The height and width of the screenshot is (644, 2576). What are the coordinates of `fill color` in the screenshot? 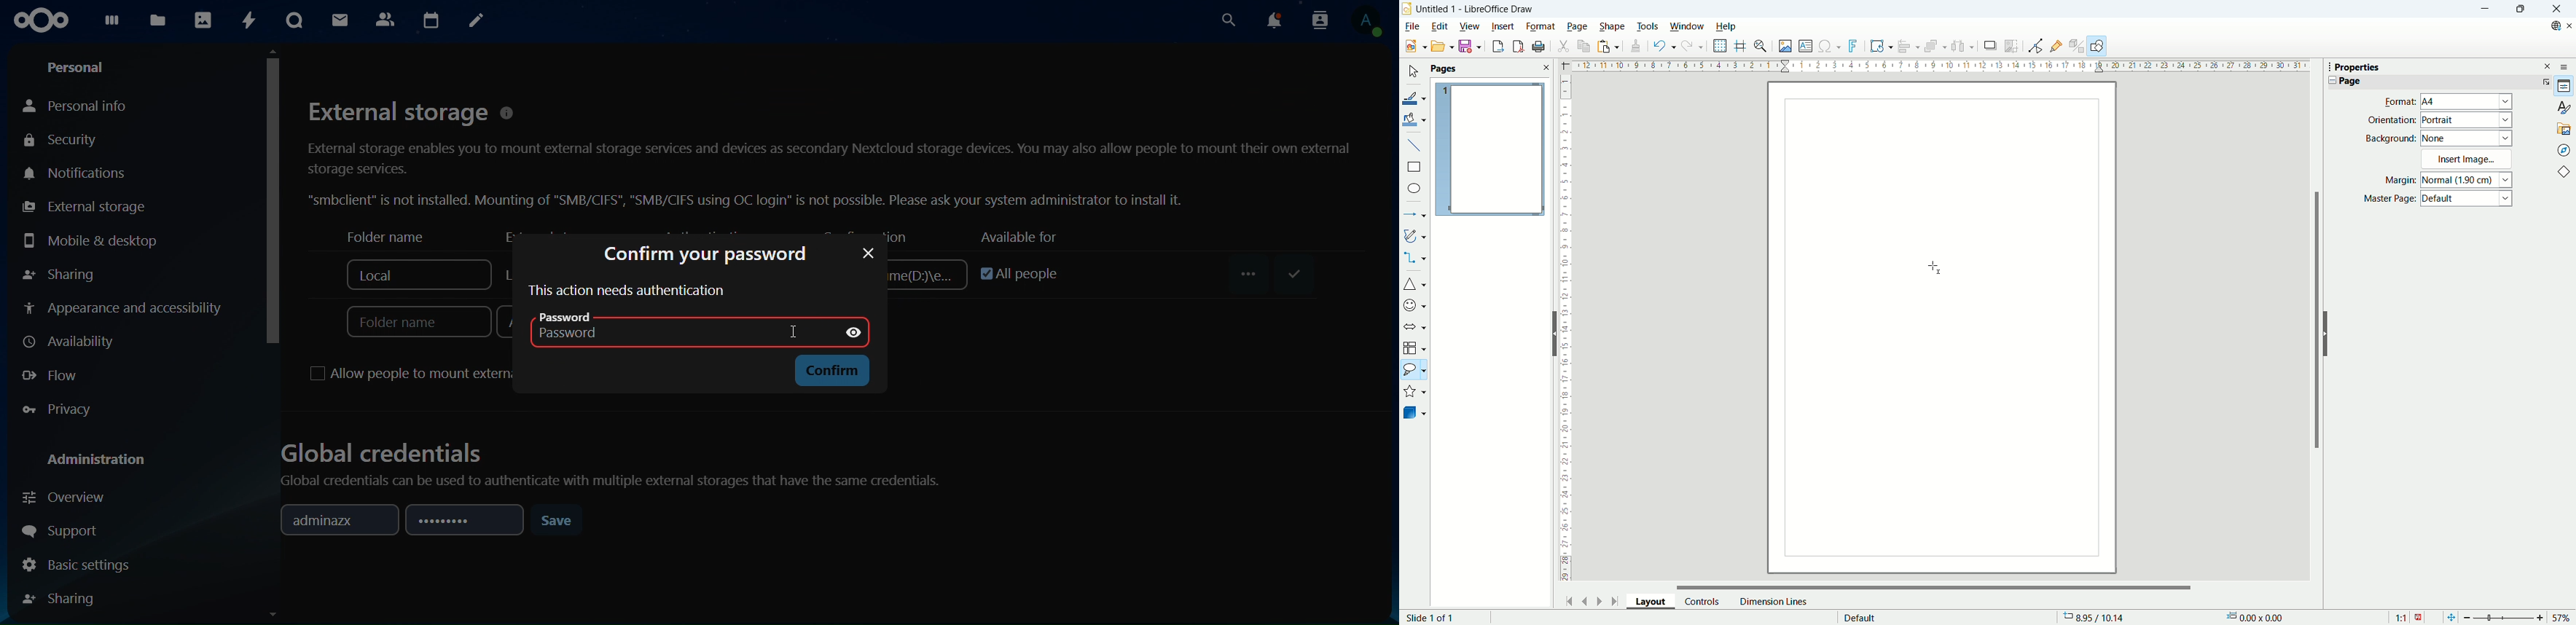 It's located at (1415, 119).